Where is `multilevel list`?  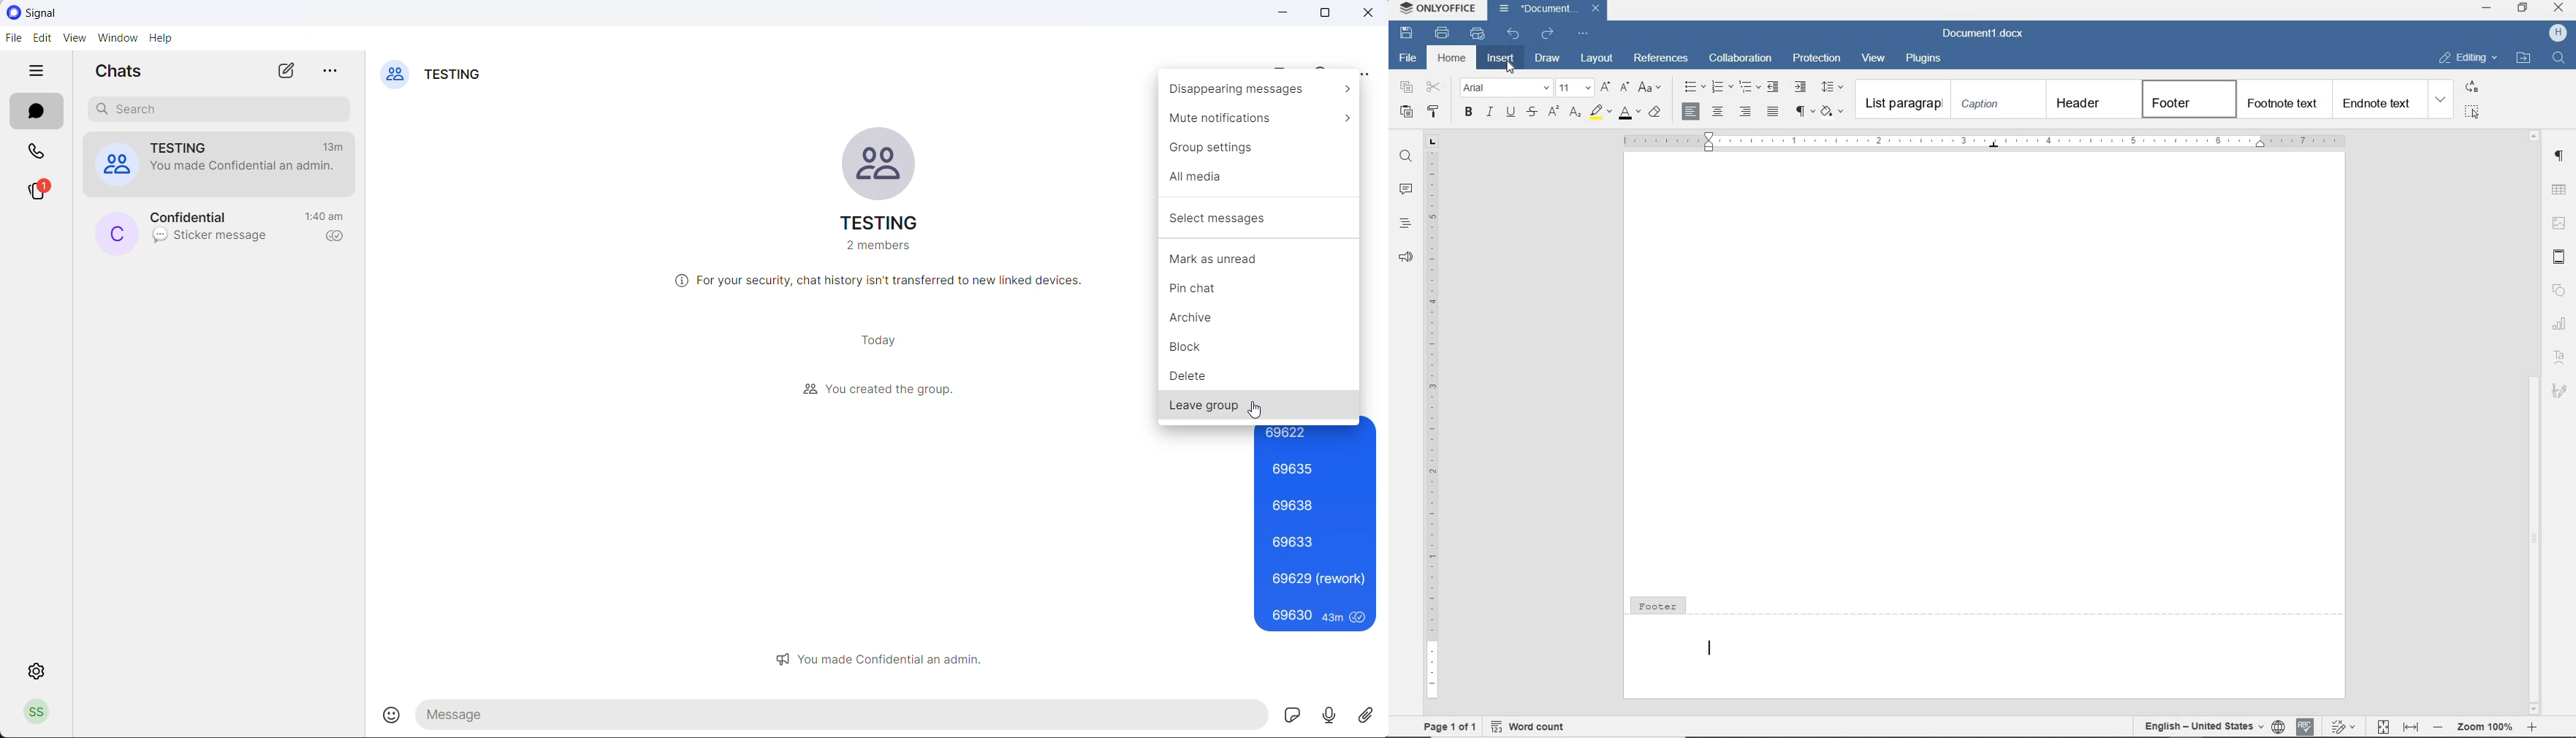 multilevel list is located at coordinates (1750, 88).